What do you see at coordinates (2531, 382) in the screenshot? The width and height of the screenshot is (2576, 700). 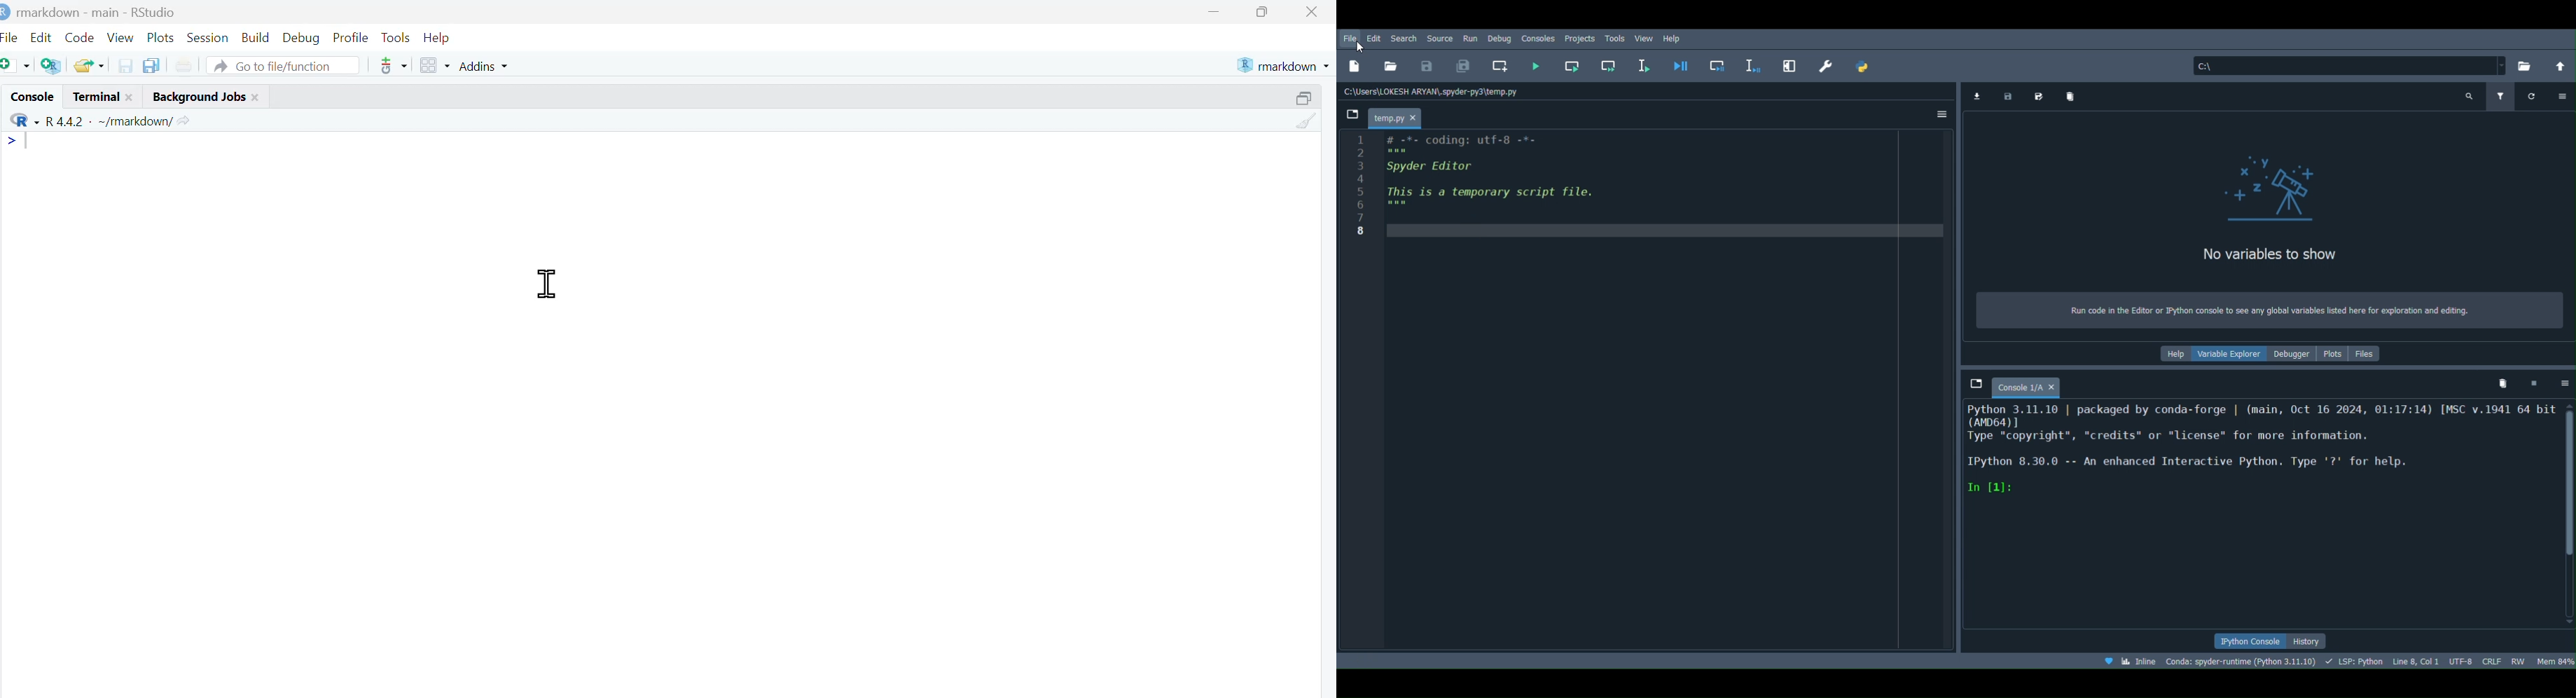 I see `Interrupt kernel` at bounding box center [2531, 382].